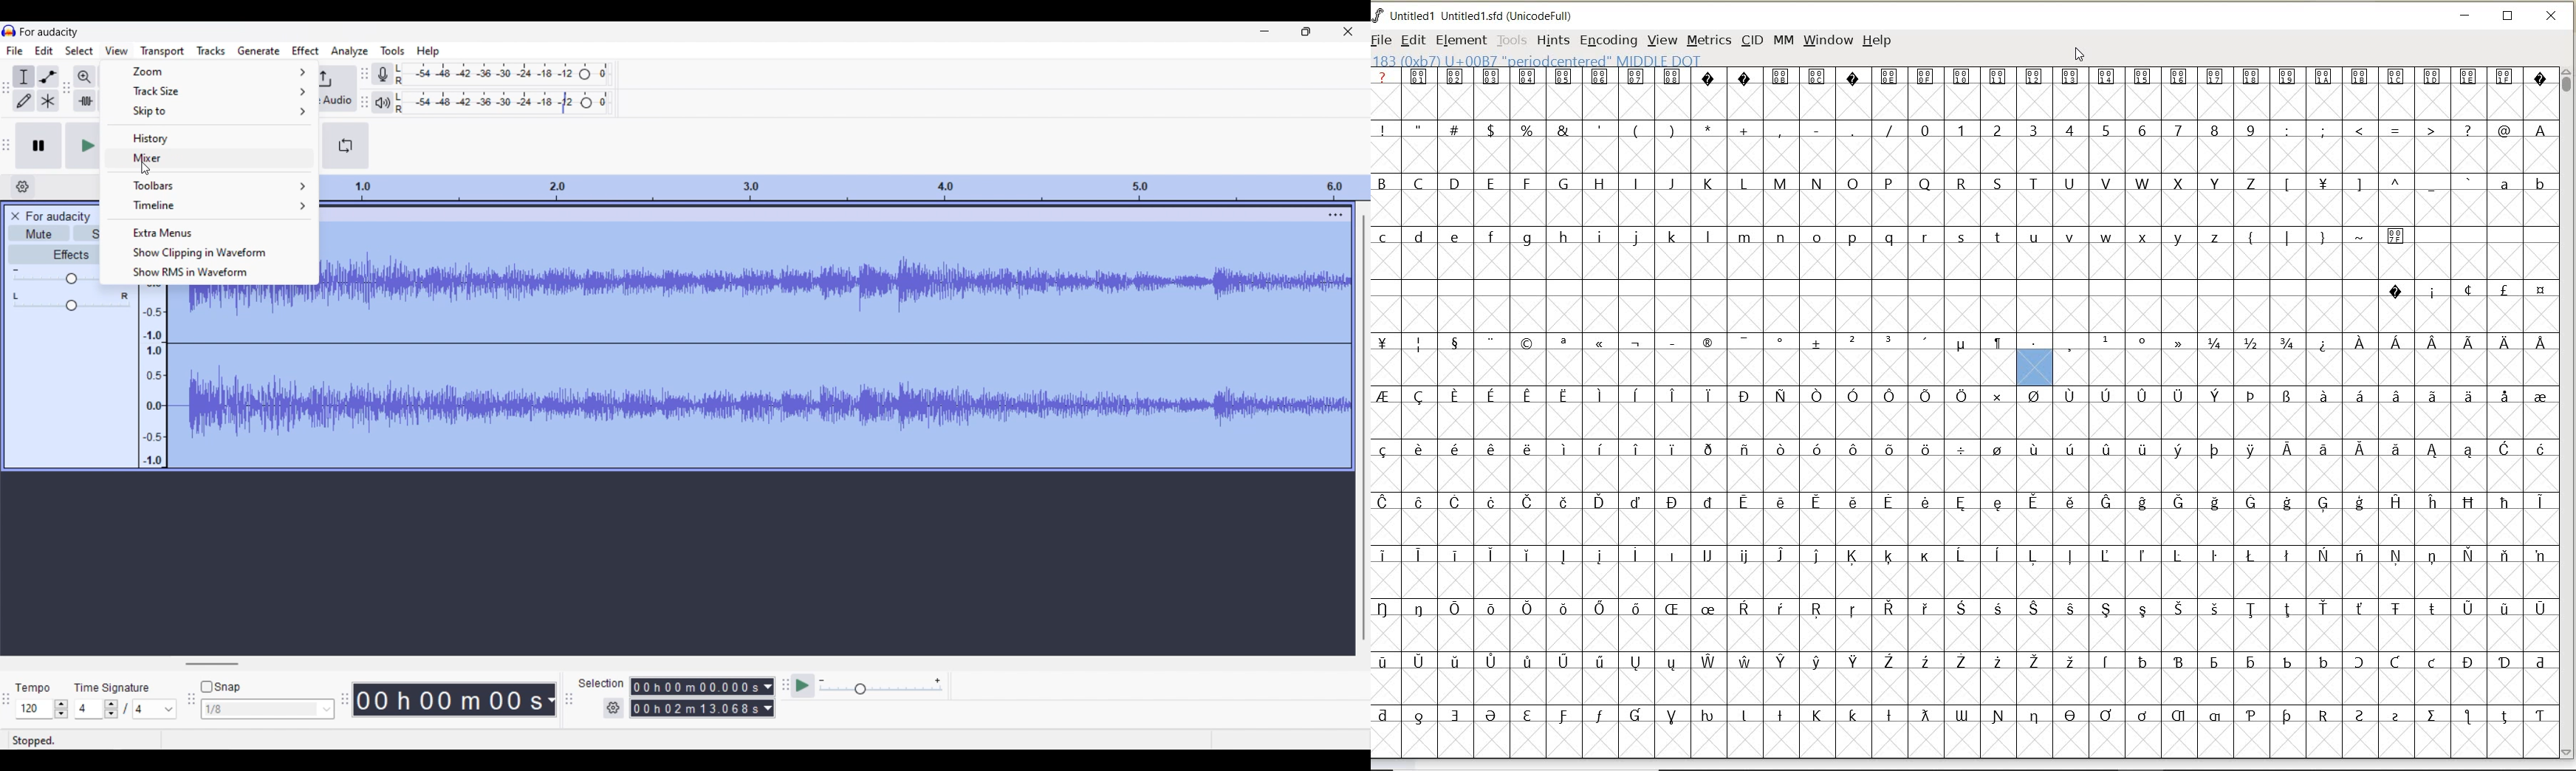 The image size is (2576, 784). Describe the element at coordinates (9, 31) in the screenshot. I see `Software logo` at that location.